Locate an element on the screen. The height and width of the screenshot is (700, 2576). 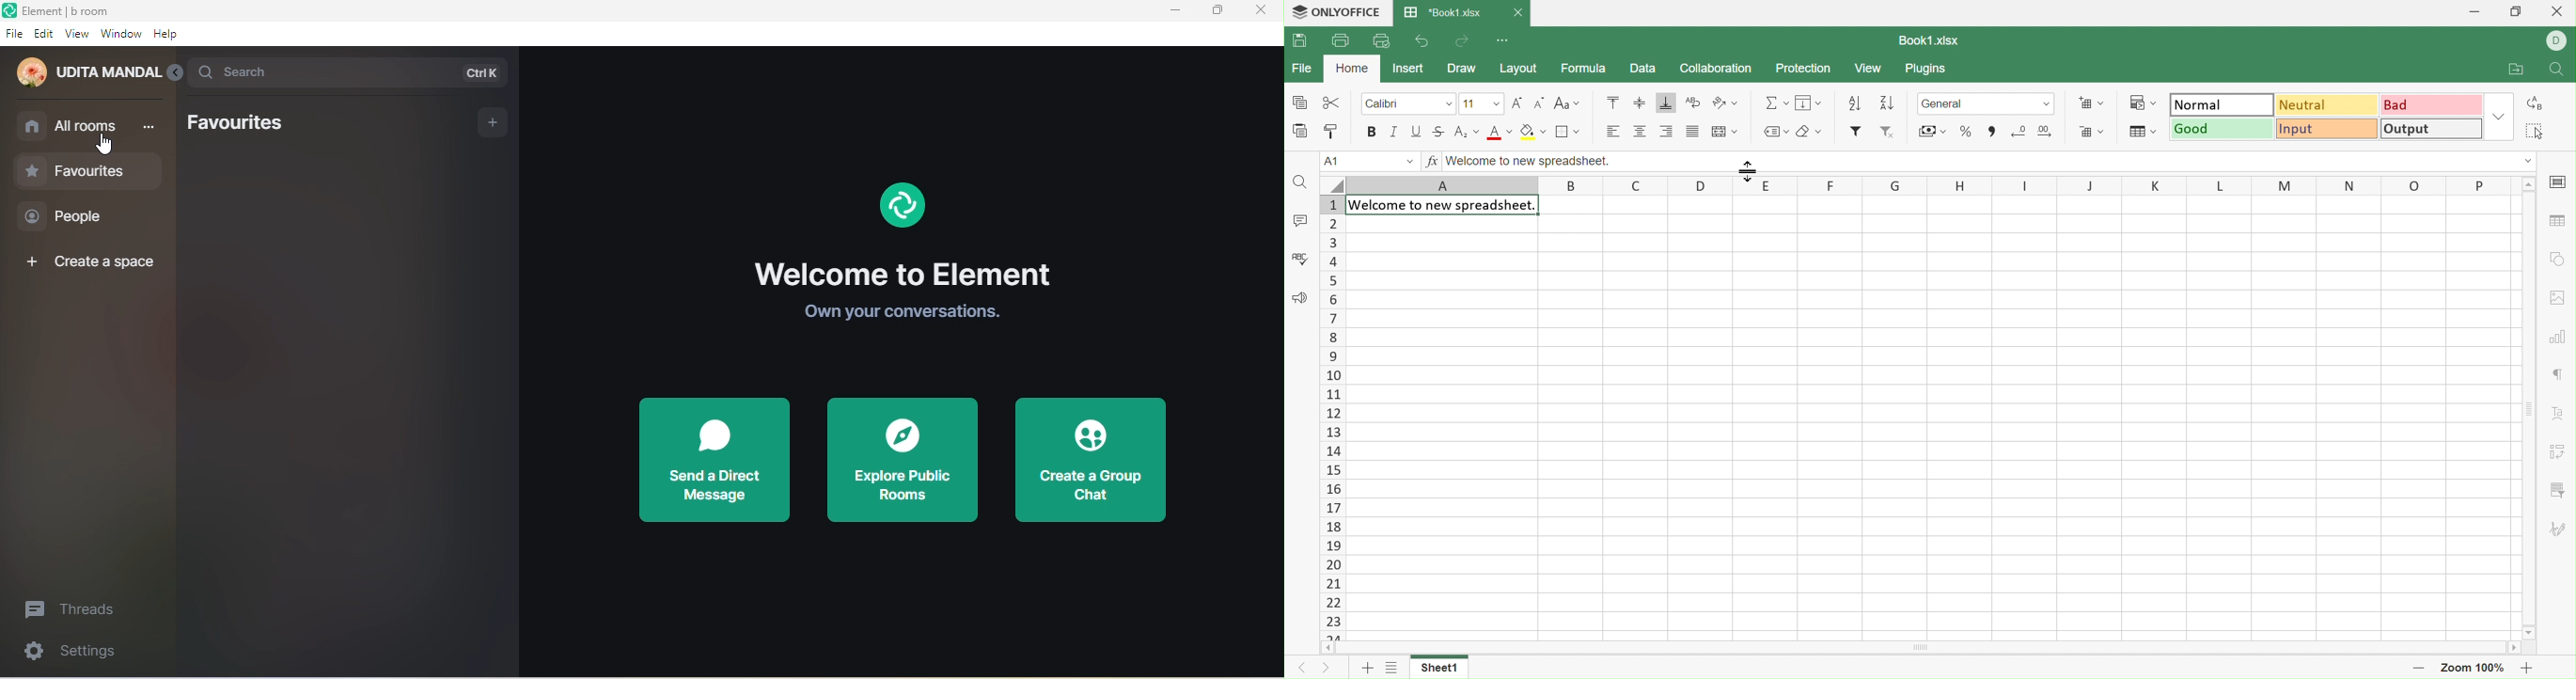
Select all is located at coordinates (2536, 131).